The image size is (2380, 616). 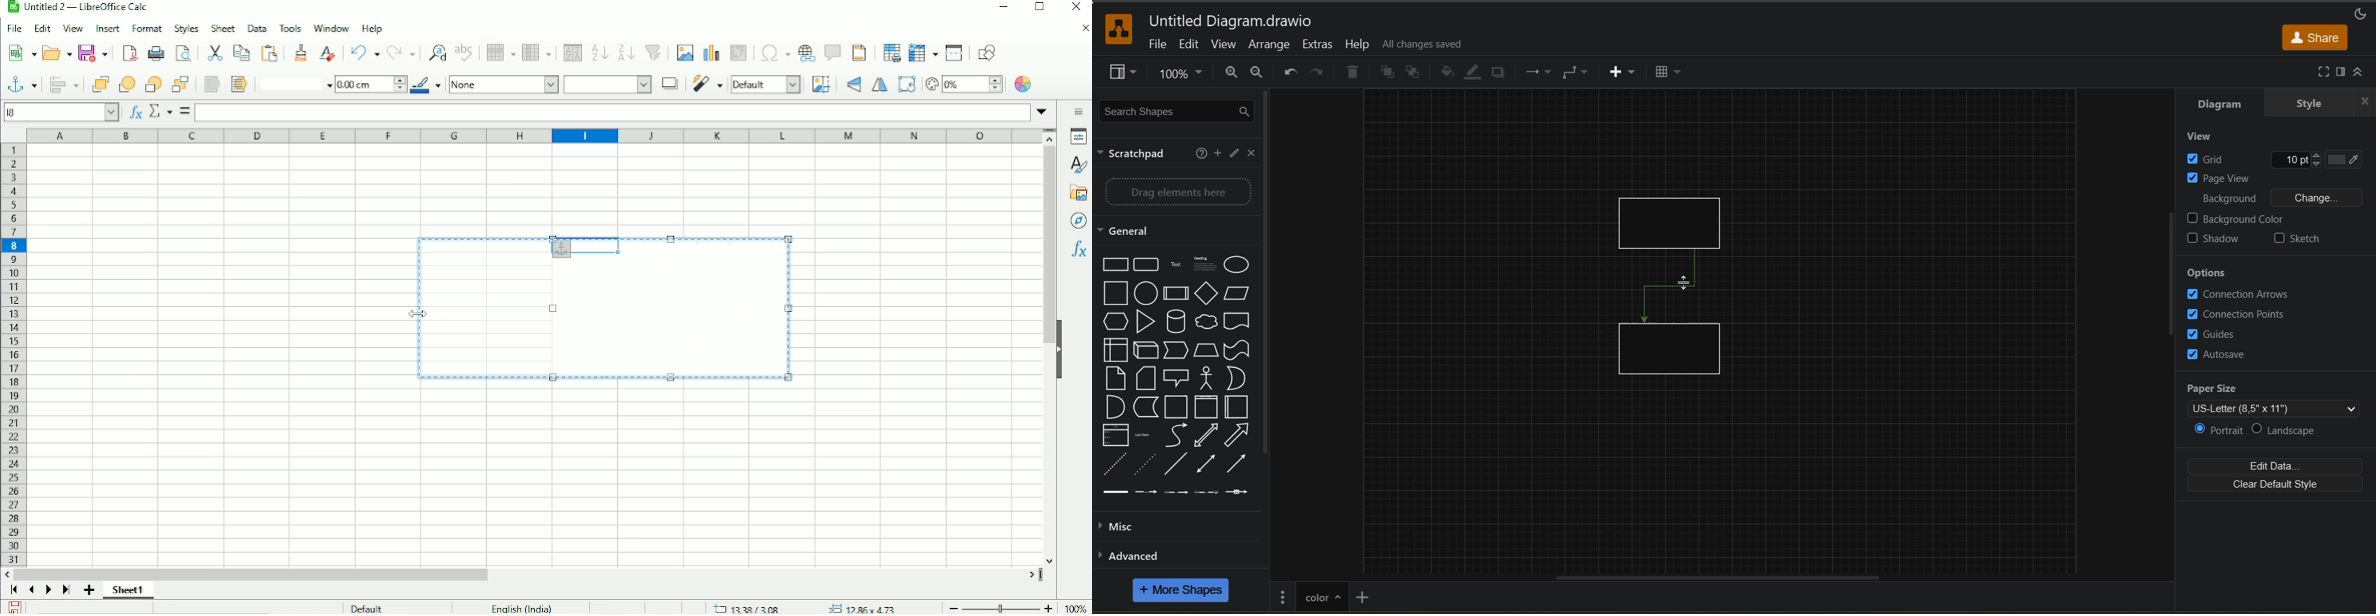 What do you see at coordinates (128, 54) in the screenshot?
I see `Export directly as PDF` at bounding box center [128, 54].